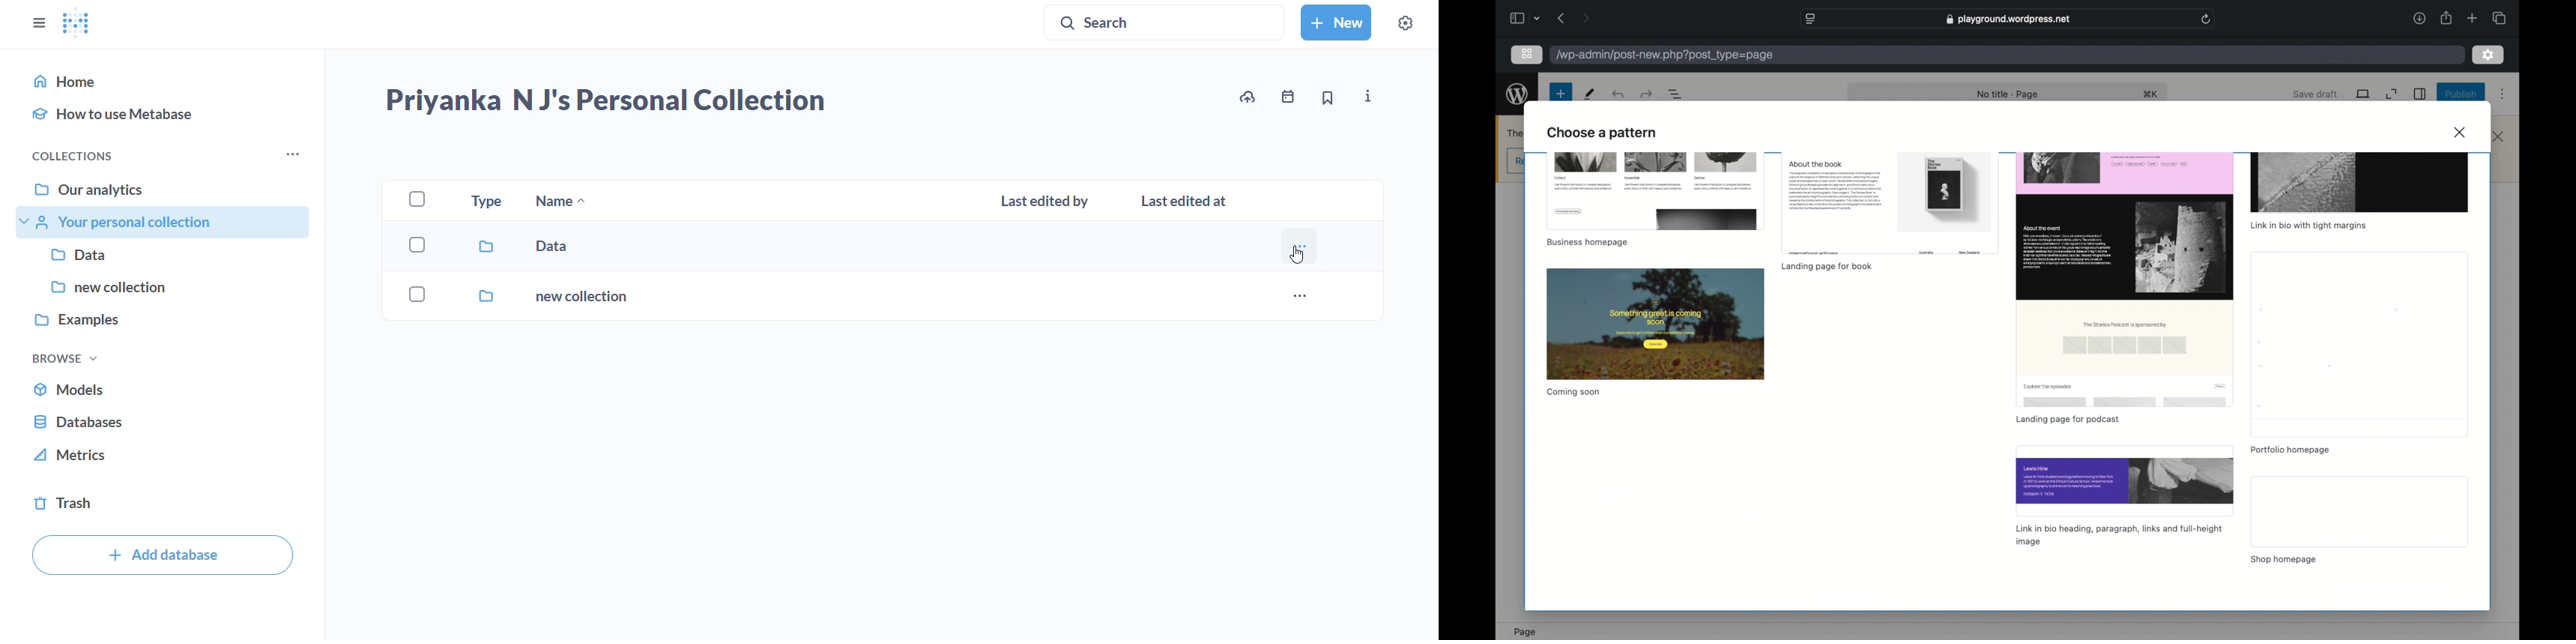 The height and width of the screenshot is (644, 2576). I want to click on preview, so click(1655, 324).